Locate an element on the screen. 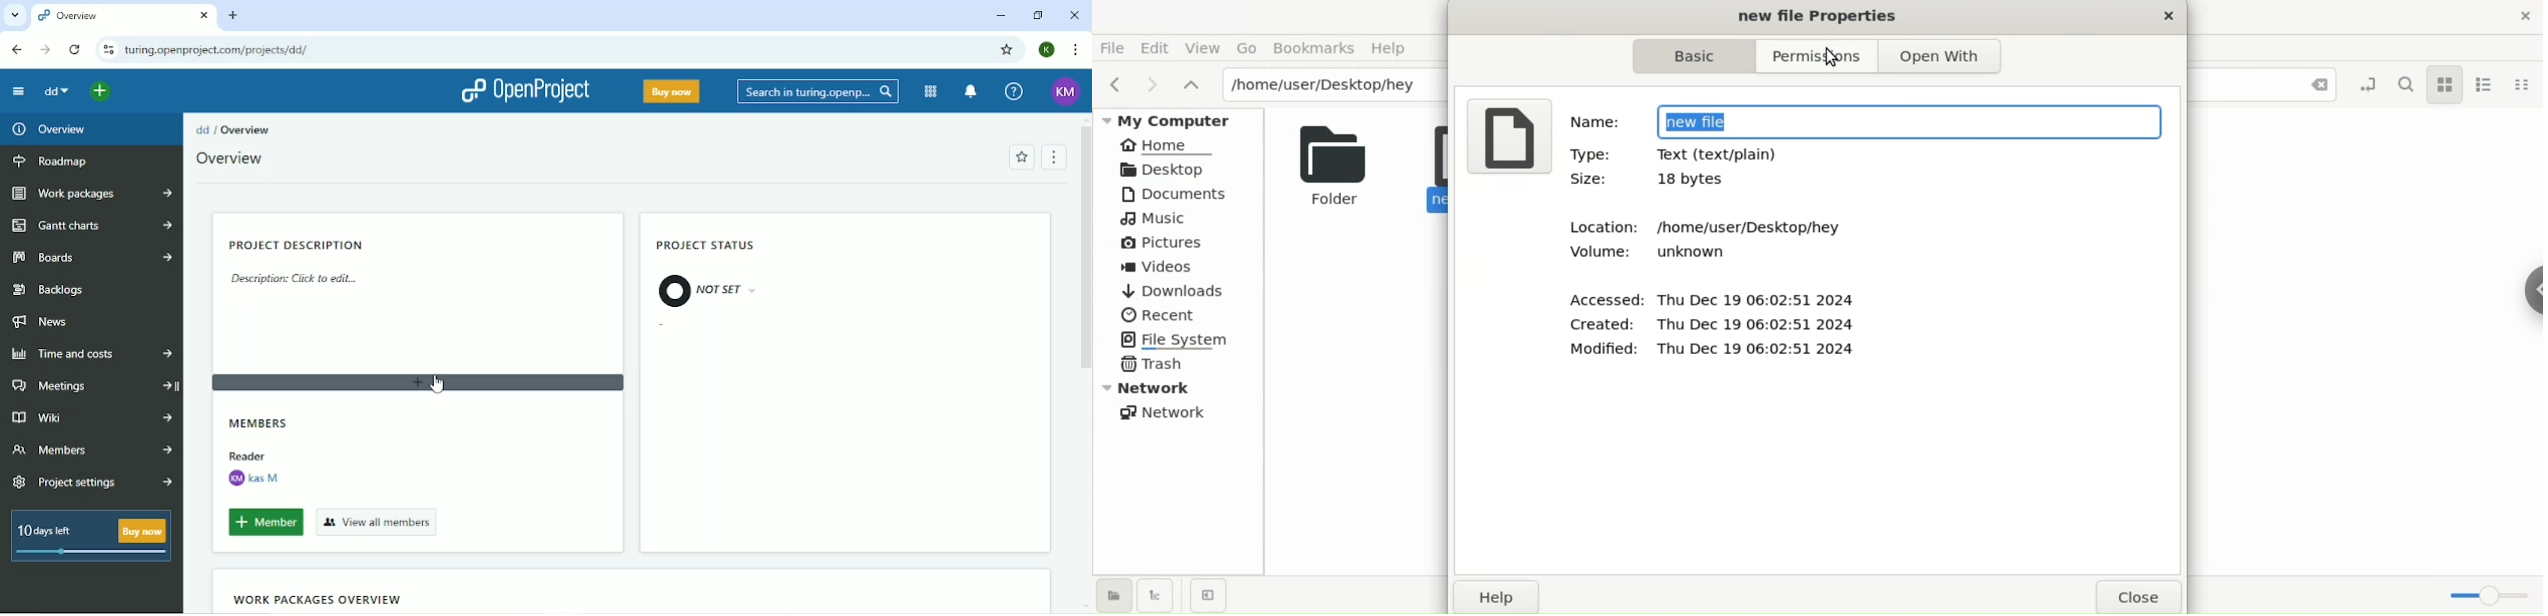 The image size is (2548, 616). Forward is located at coordinates (46, 50).